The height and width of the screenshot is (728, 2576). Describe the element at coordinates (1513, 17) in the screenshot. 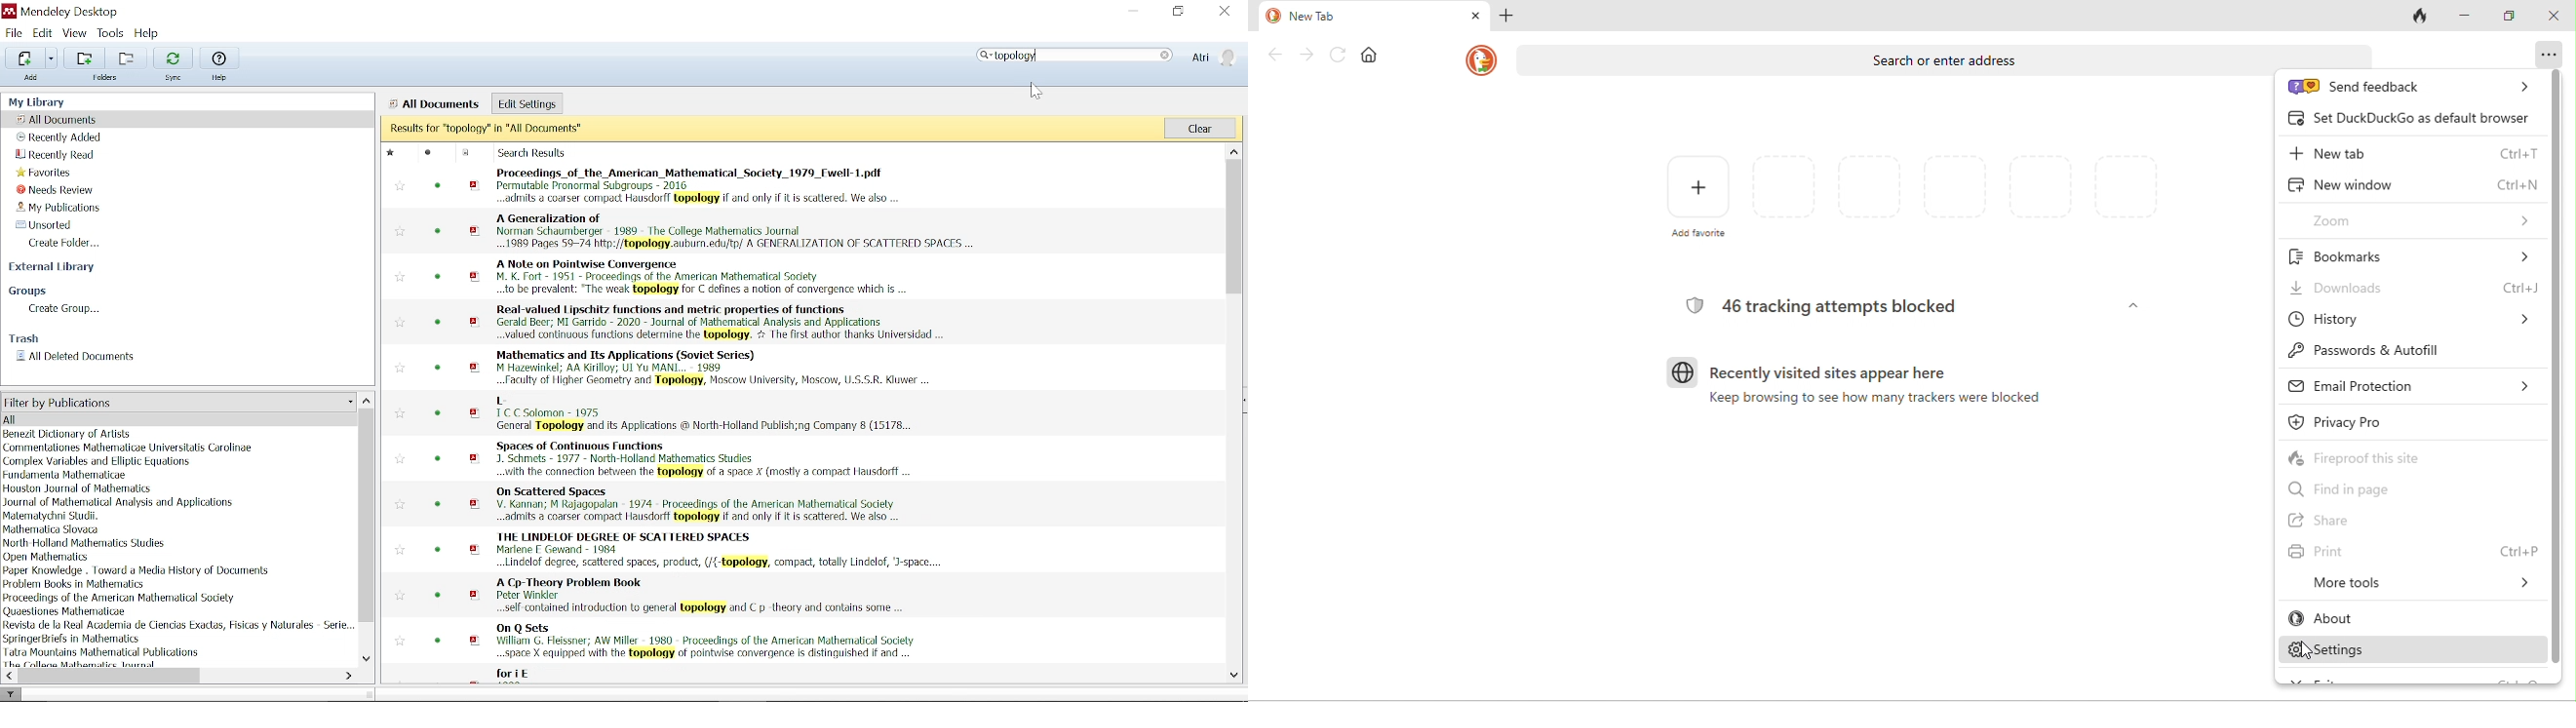

I see `add` at that location.